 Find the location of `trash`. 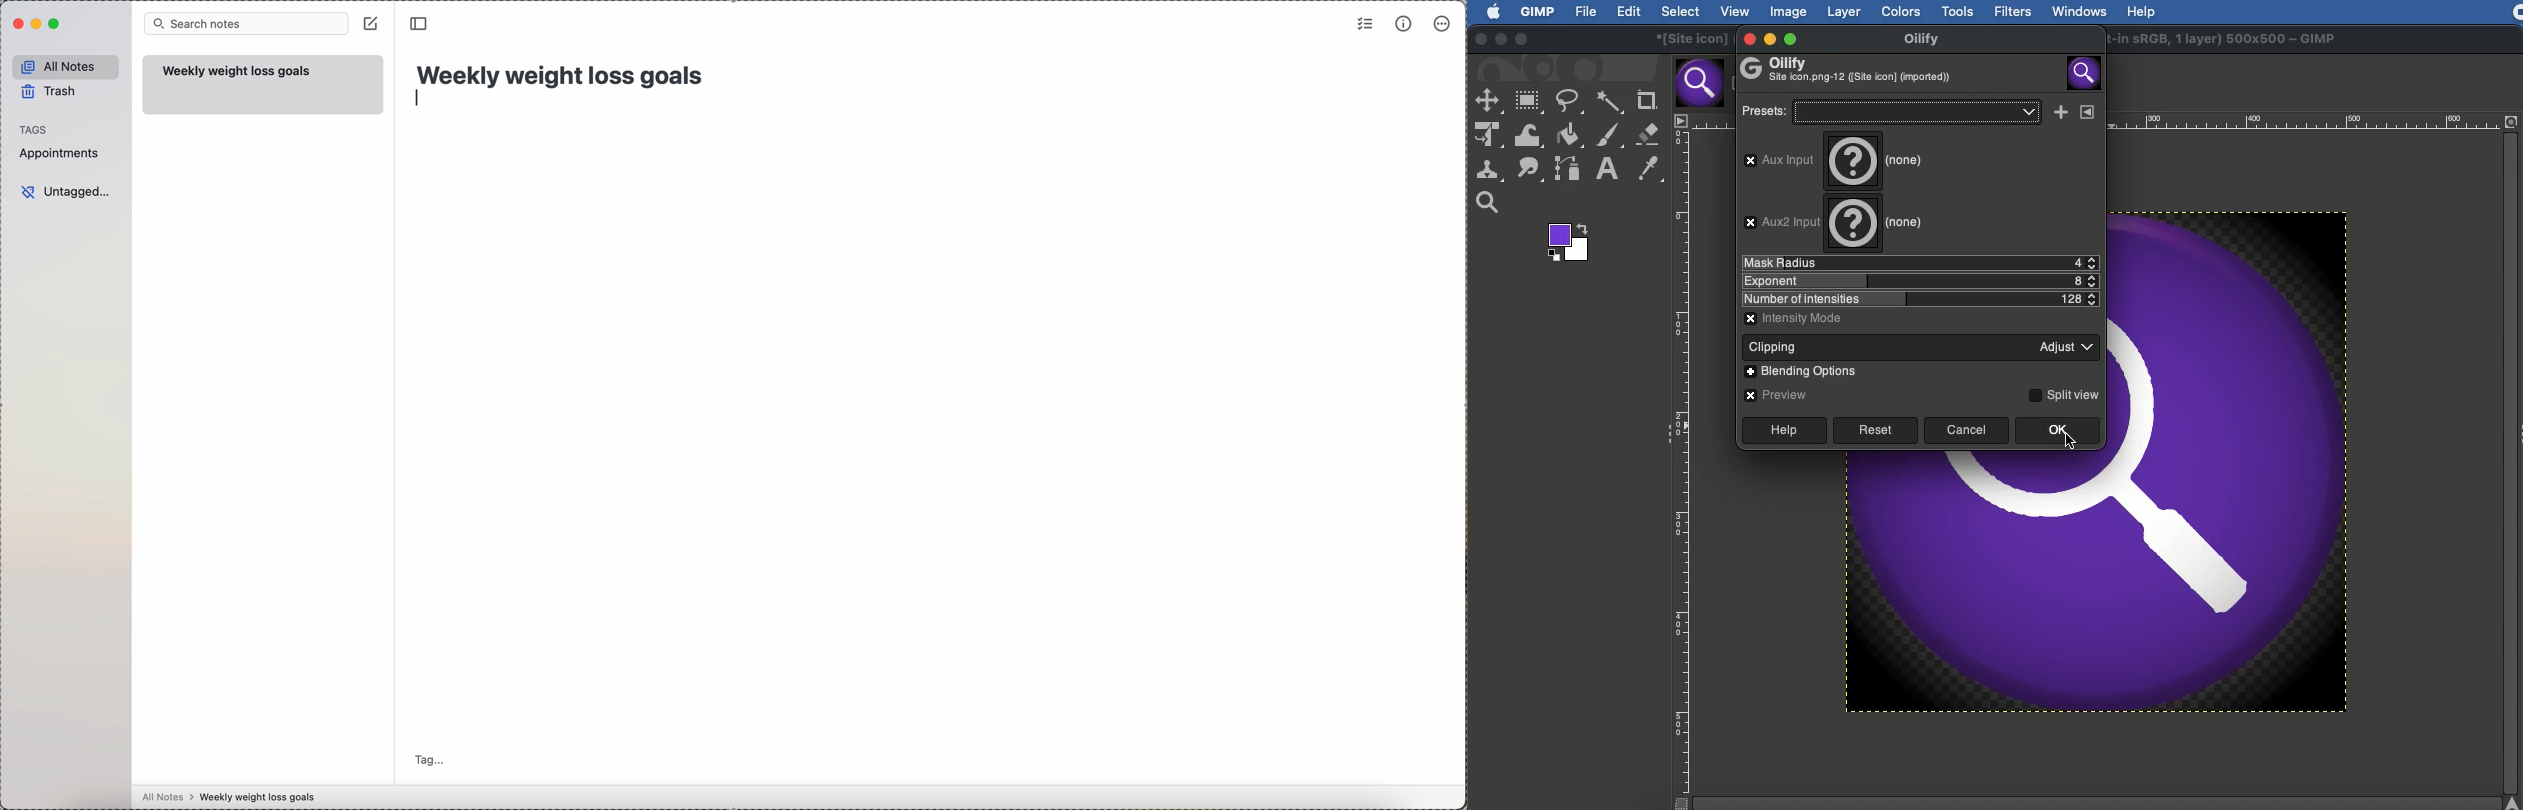

trash is located at coordinates (48, 91).